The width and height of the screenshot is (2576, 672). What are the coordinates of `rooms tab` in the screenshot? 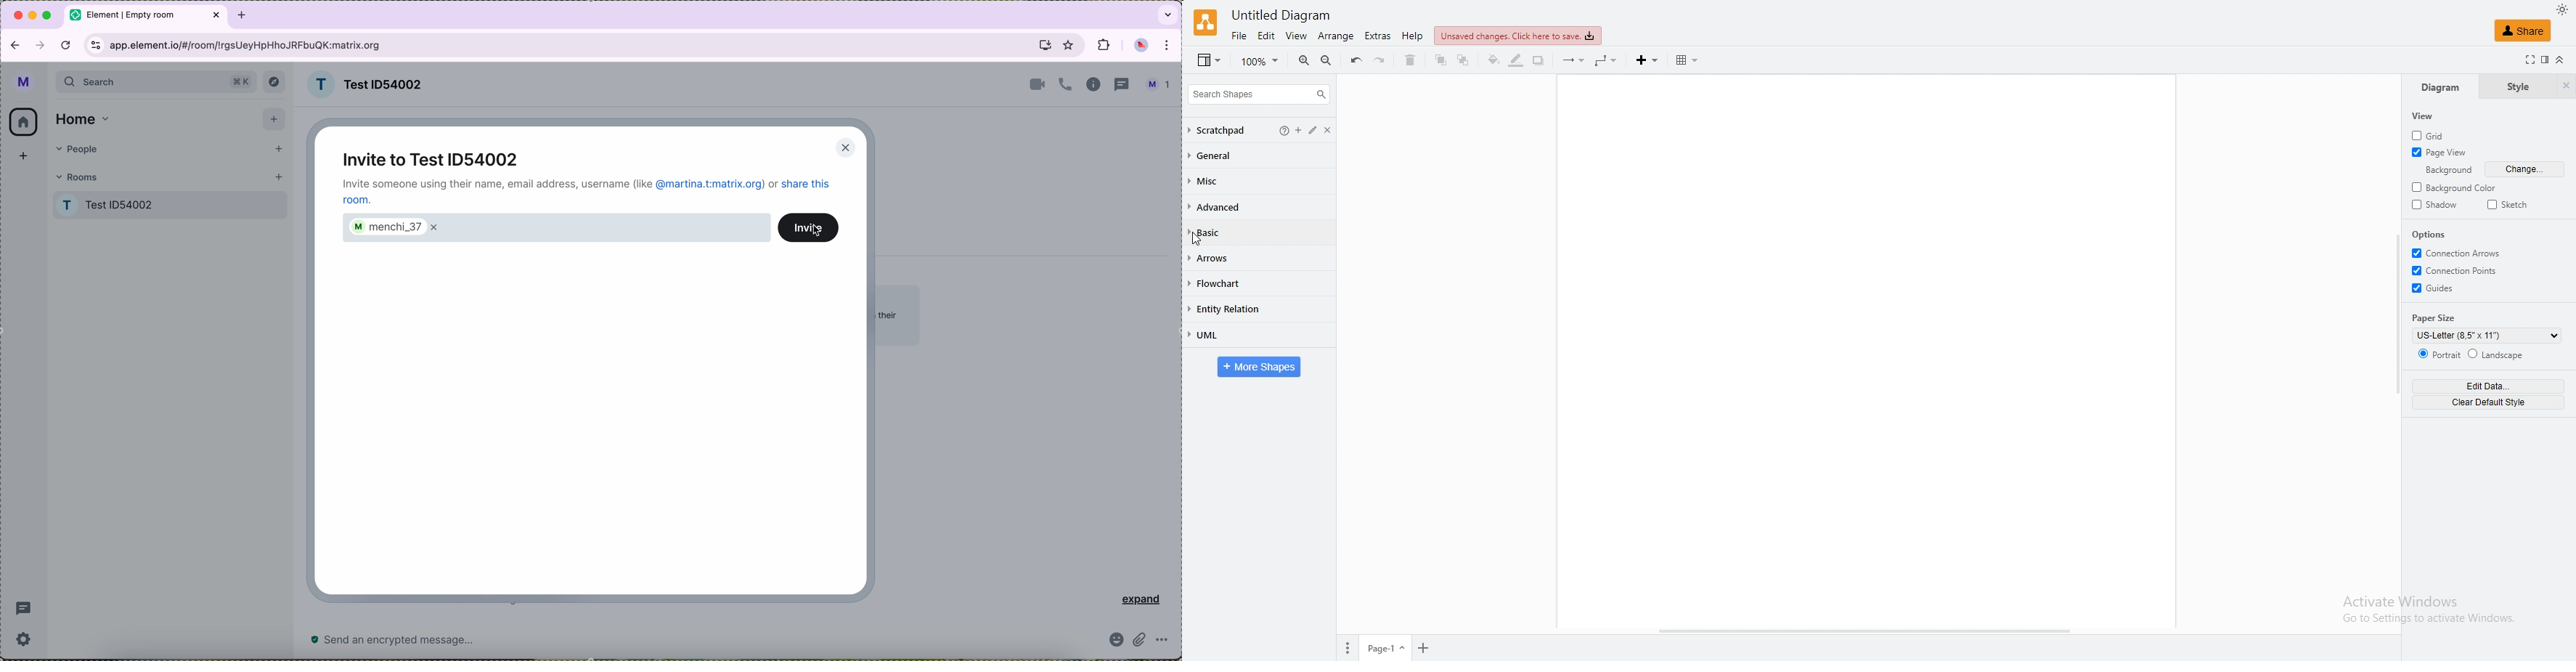 It's located at (169, 175).